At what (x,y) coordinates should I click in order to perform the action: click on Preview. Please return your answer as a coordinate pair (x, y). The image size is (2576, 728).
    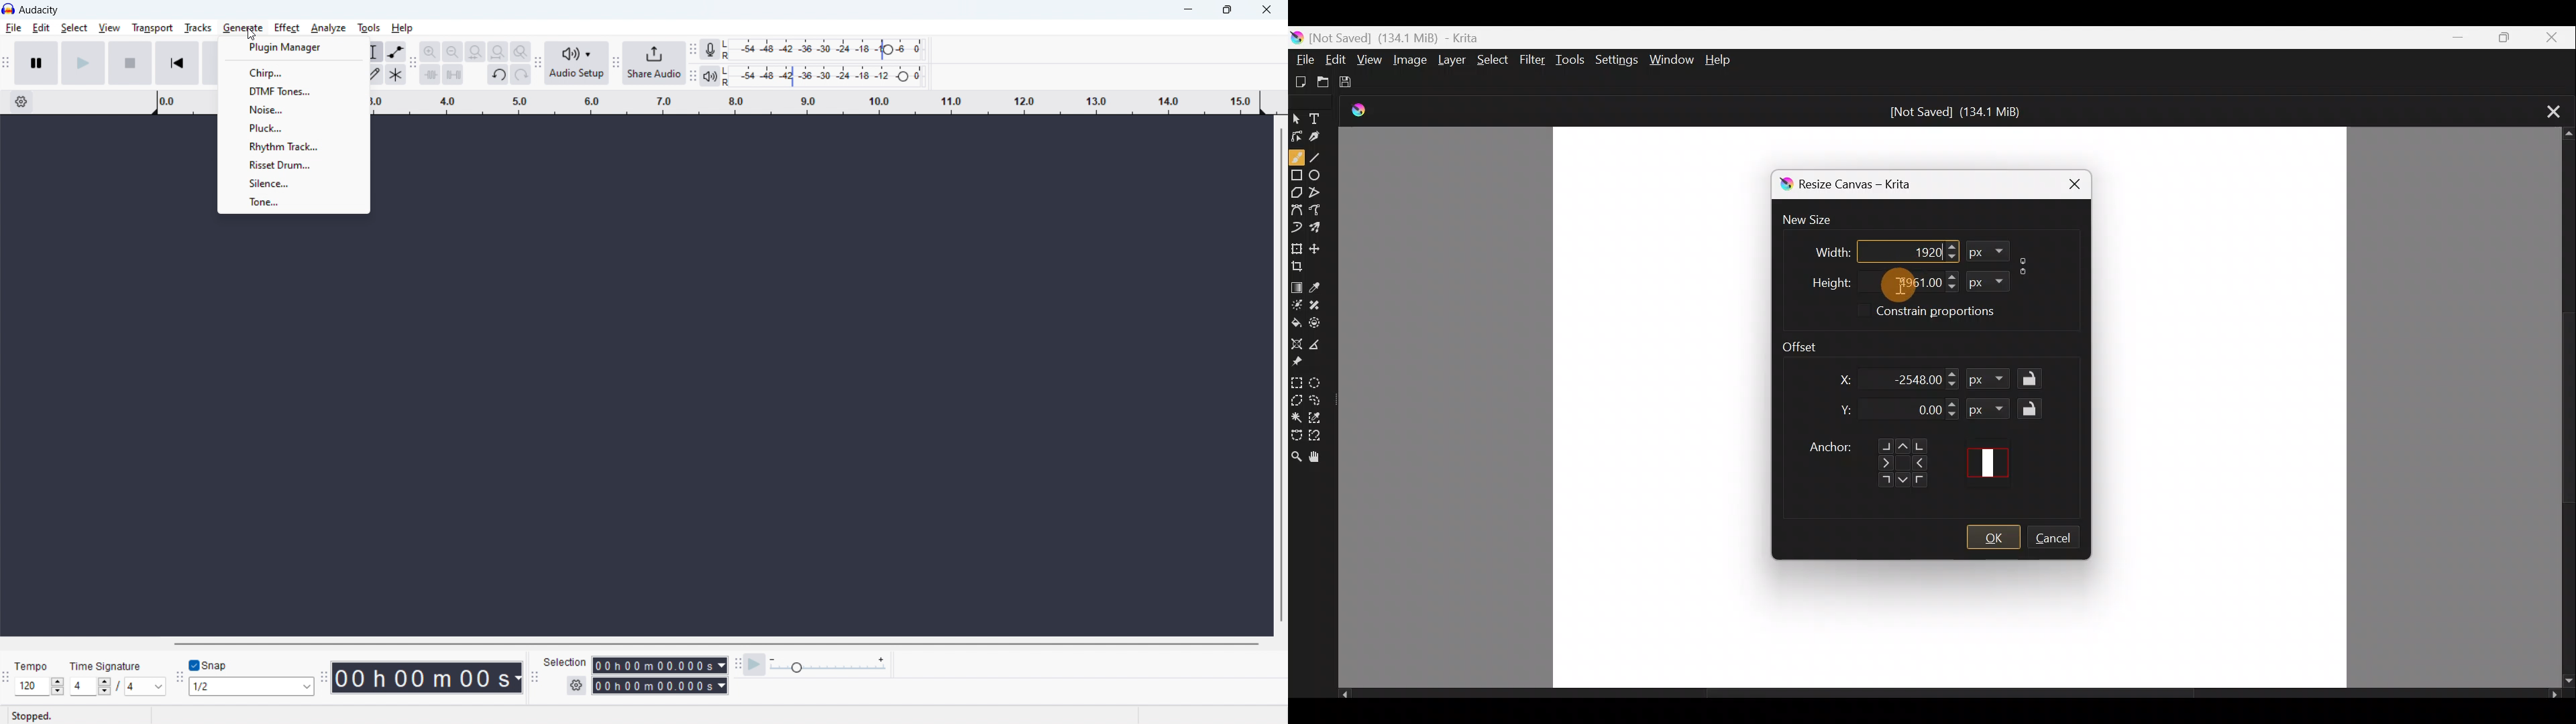
    Looking at the image, I should click on (1992, 463).